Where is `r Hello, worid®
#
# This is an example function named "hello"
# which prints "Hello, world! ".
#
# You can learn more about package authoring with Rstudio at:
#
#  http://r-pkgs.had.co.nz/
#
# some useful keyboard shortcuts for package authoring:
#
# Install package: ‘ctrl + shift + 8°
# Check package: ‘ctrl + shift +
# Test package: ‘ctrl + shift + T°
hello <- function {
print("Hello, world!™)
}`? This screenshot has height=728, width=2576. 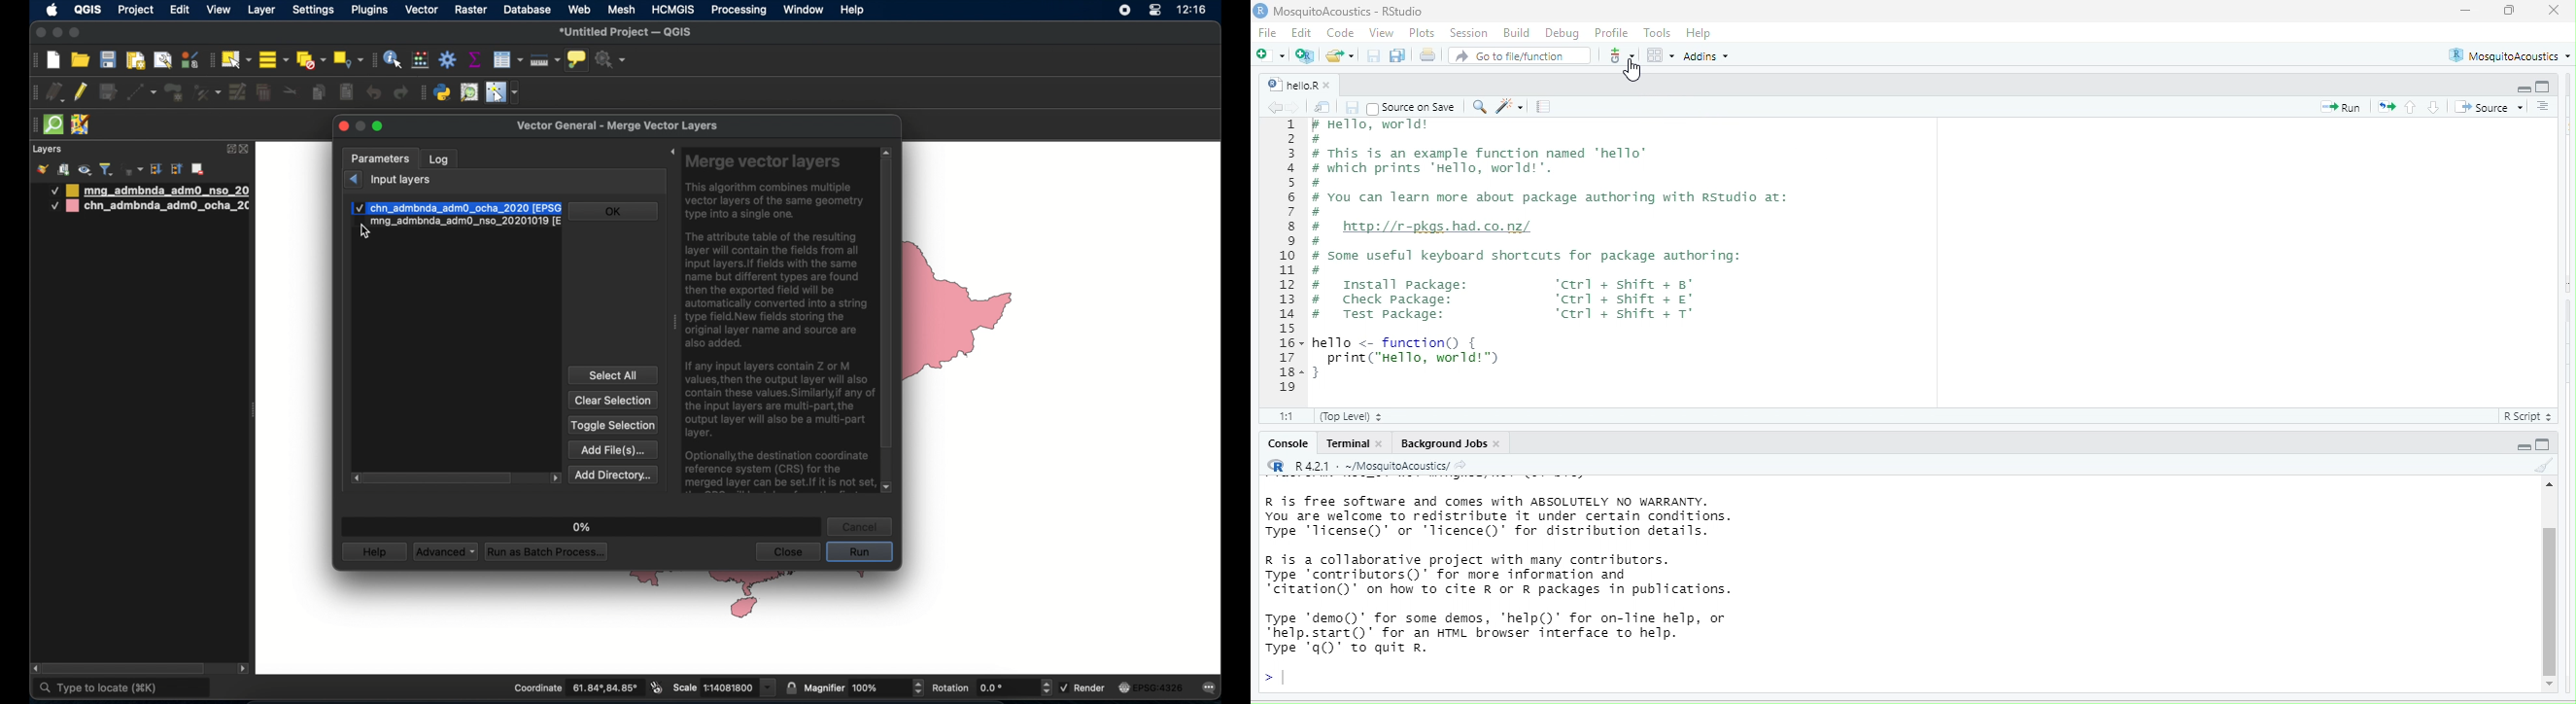
r Hello, worid®
#
# This is an example function named "hello"
# which prints "Hello, world! ".
#
# You can learn more about package authoring with Rstudio at:
#
#  http://r-pkgs.had.co.nz/
#
# some useful keyboard shortcuts for package authoring:
#
# Install package: ‘ctrl + shift + 8°
# Check package: ‘ctrl + shift +
# Test package: ‘ctrl + shift + T°
hello <- function {
print("Hello, world!™)
} is located at coordinates (1588, 251).